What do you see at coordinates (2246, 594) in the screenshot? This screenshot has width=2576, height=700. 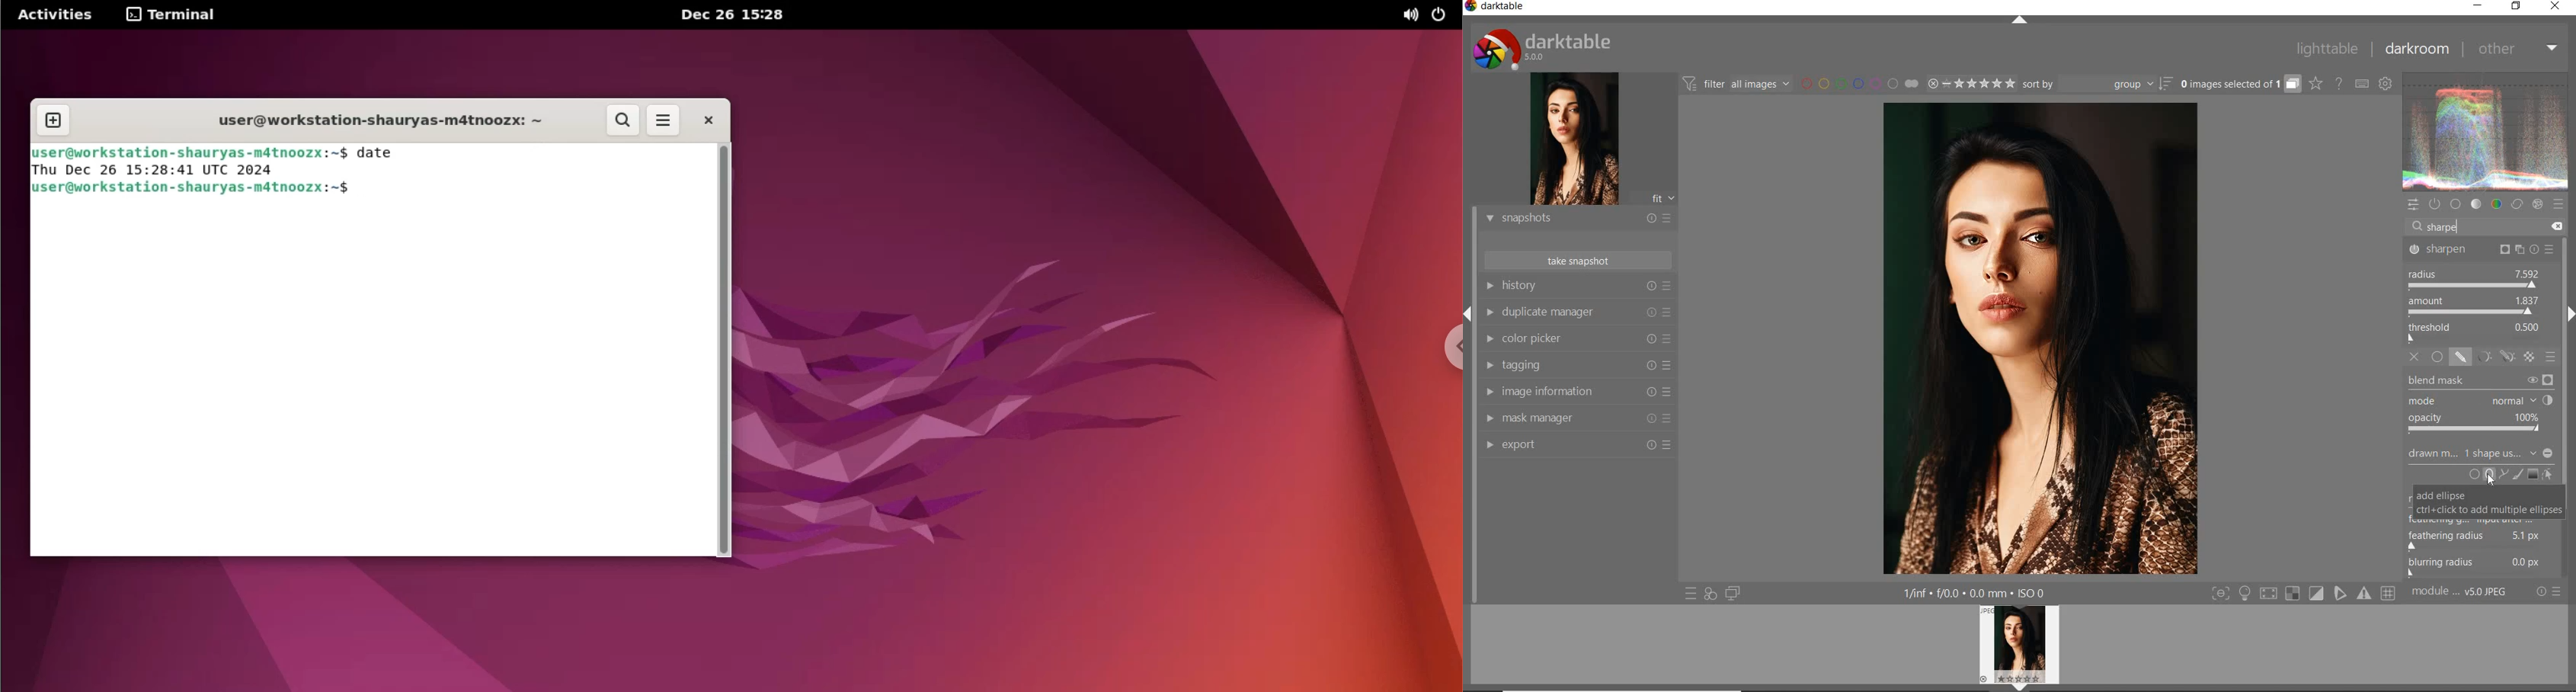 I see `light sign ` at bounding box center [2246, 594].